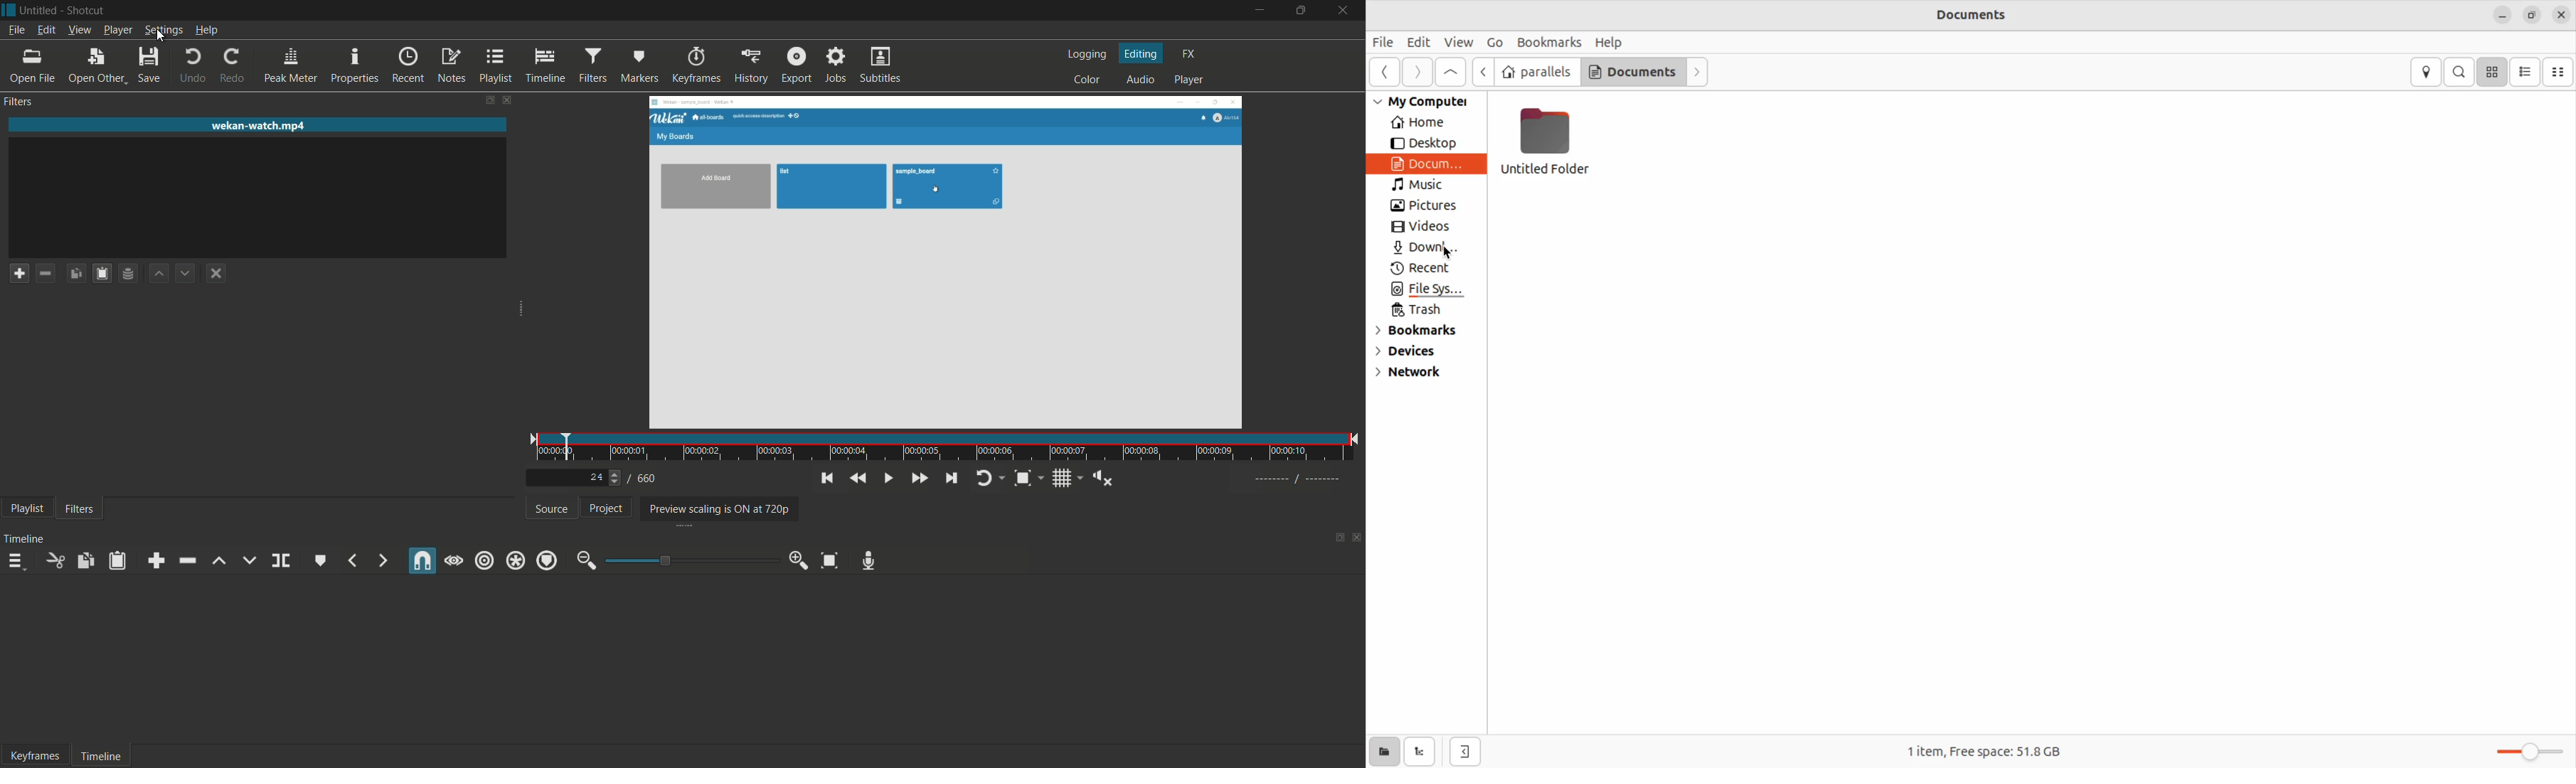 The height and width of the screenshot is (784, 2576). What do you see at coordinates (451, 65) in the screenshot?
I see `notes` at bounding box center [451, 65].